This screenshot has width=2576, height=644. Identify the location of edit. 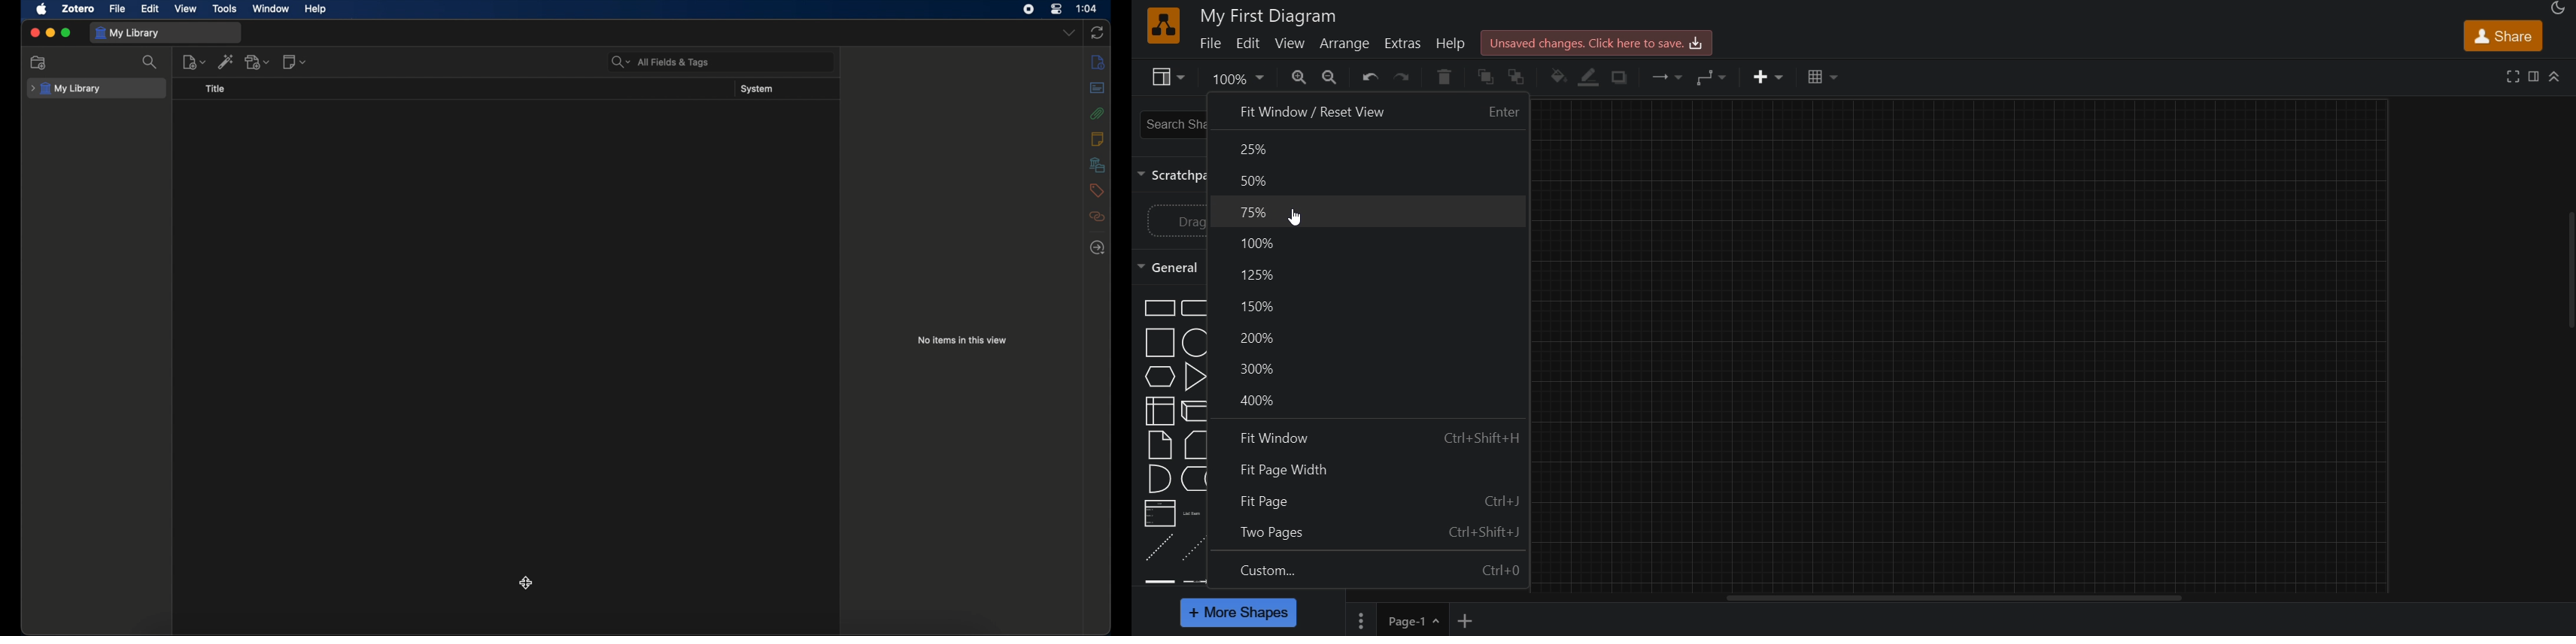
(1252, 44).